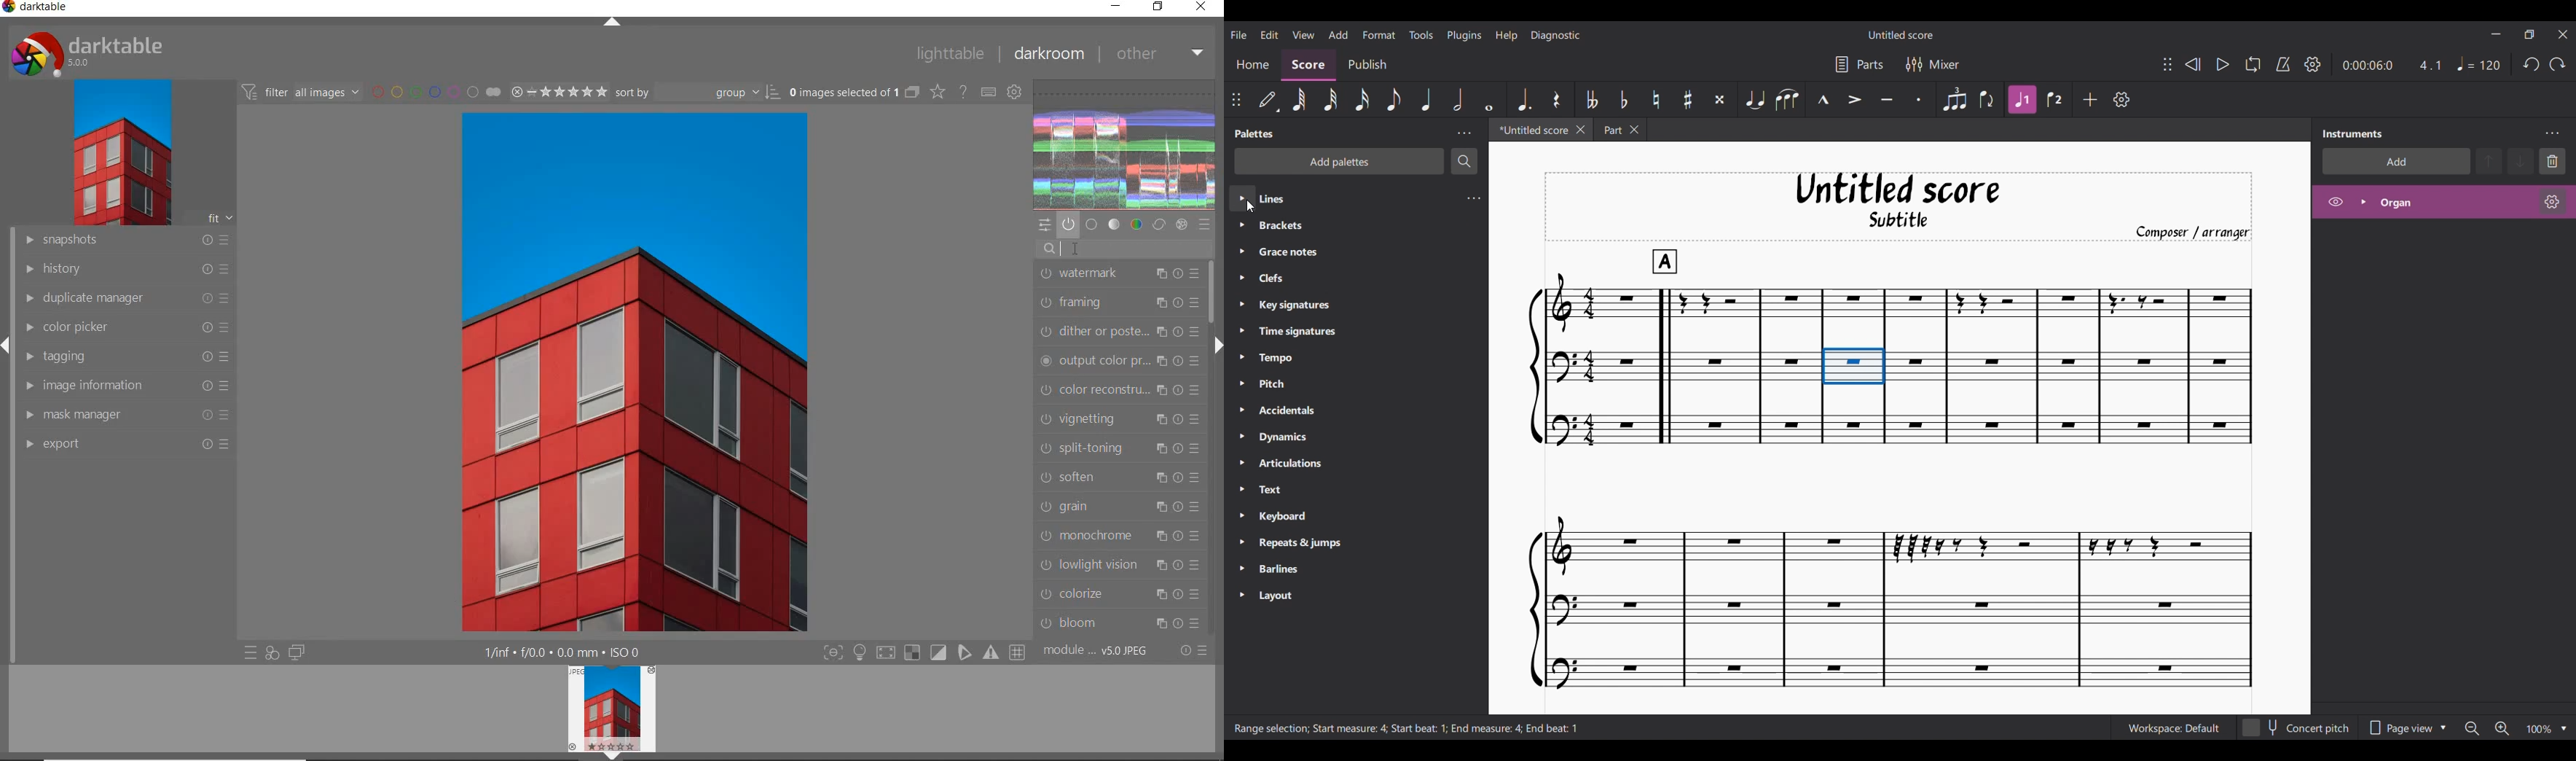 This screenshot has height=784, width=2576. I want to click on quick access panel, so click(1046, 225).